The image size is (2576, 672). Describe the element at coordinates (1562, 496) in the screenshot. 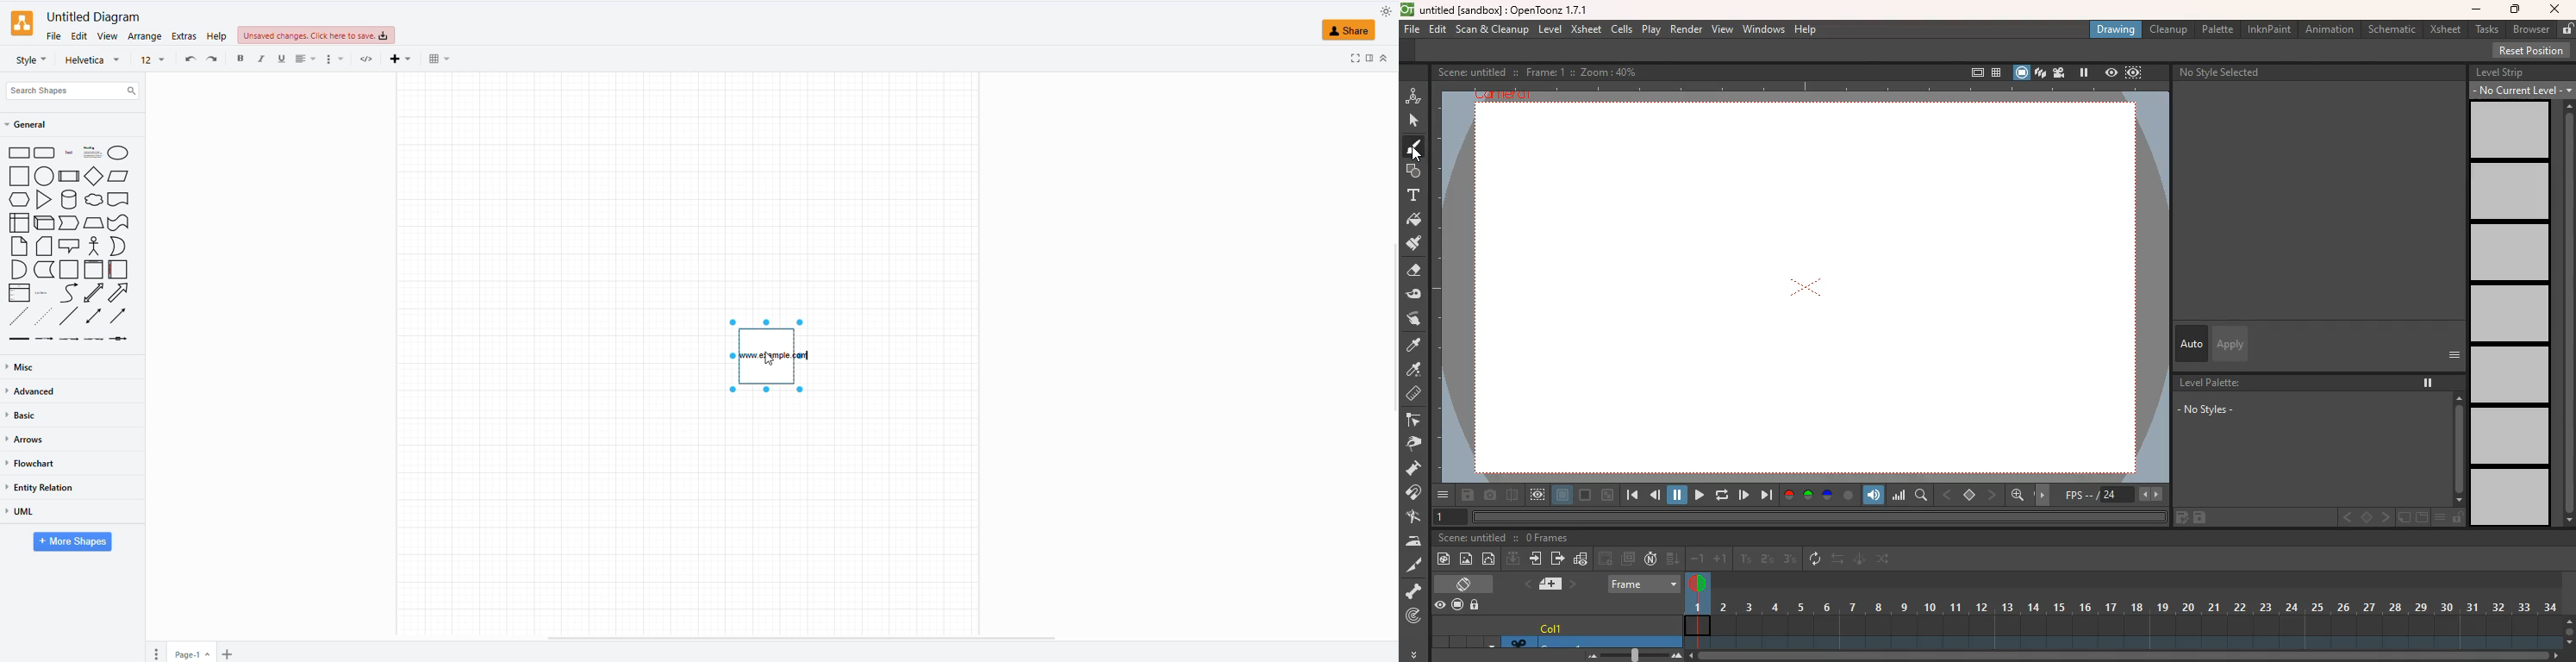

I see `layer` at that location.